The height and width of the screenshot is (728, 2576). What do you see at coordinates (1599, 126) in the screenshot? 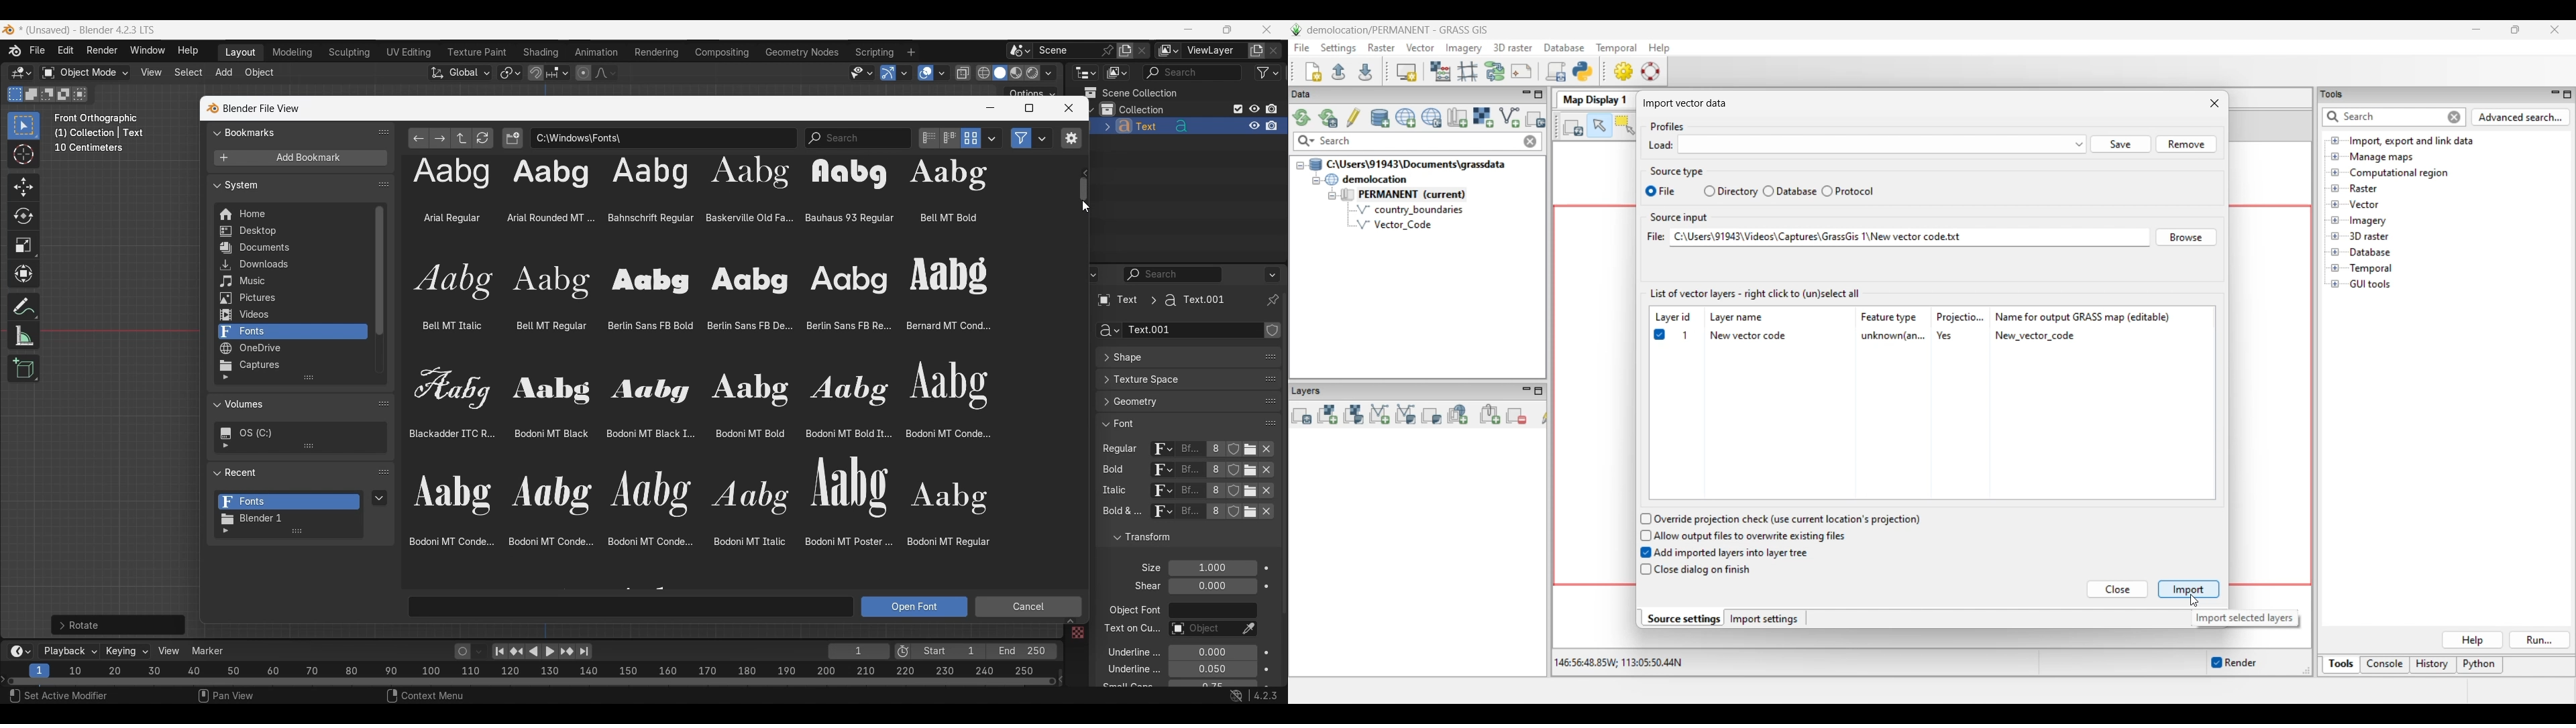
I see `Pointer, current highlighted selection` at bounding box center [1599, 126].